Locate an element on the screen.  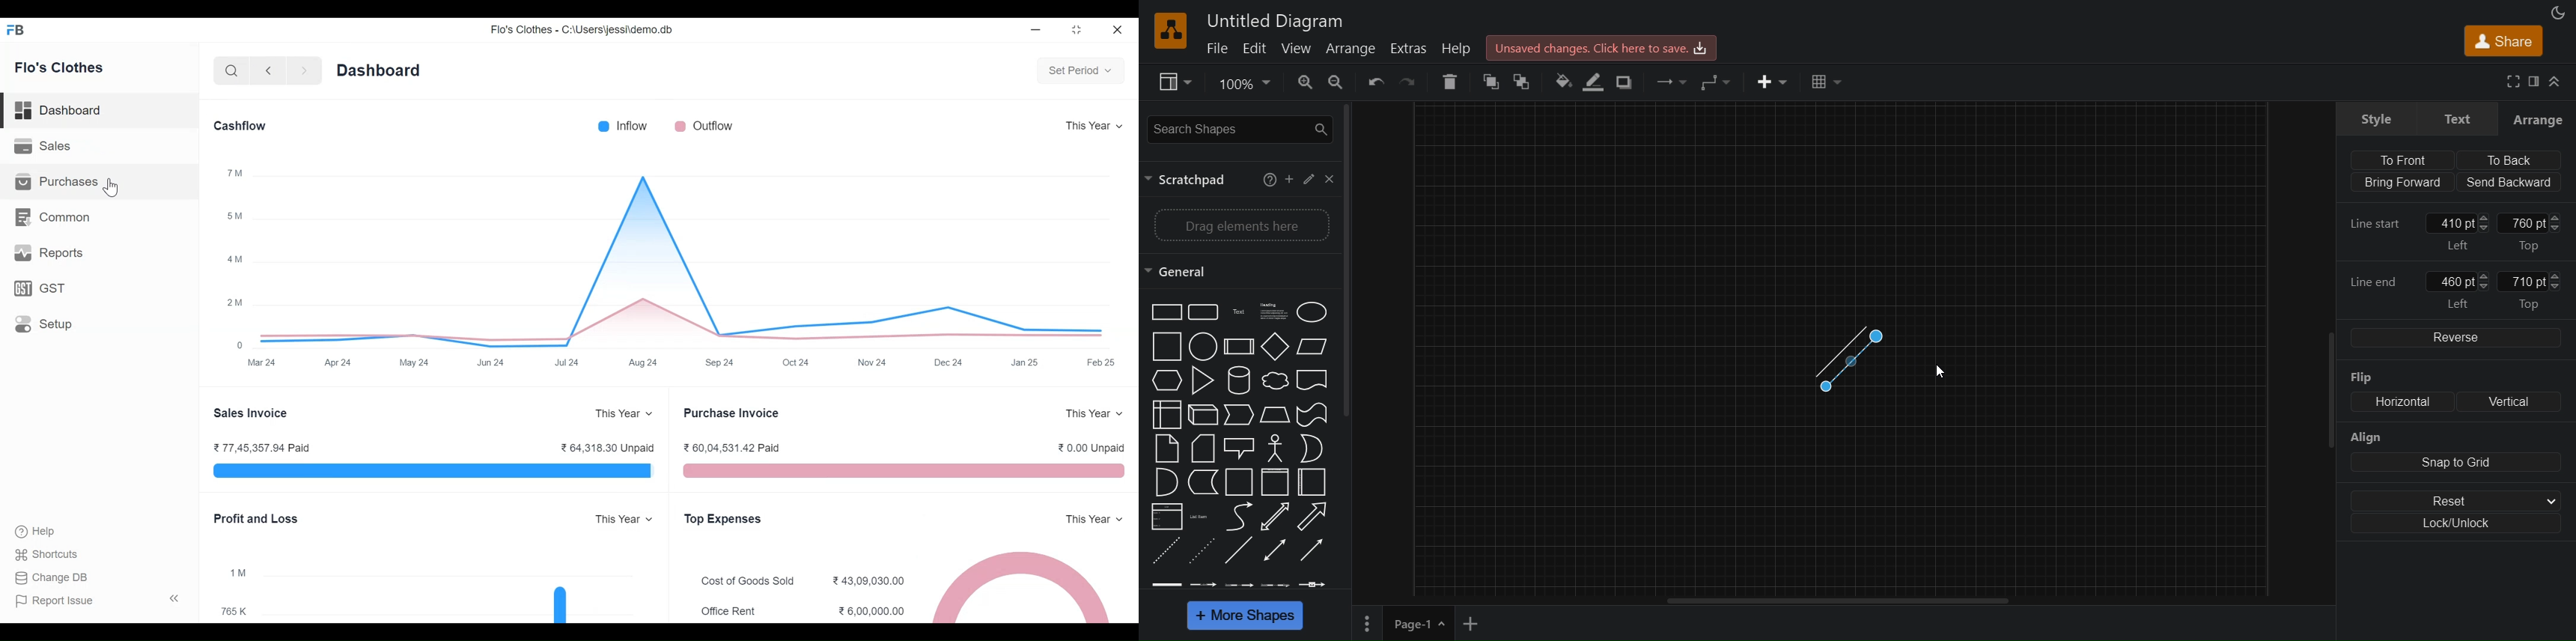
Untitled Diagram is located at coordinates (1276, 21).